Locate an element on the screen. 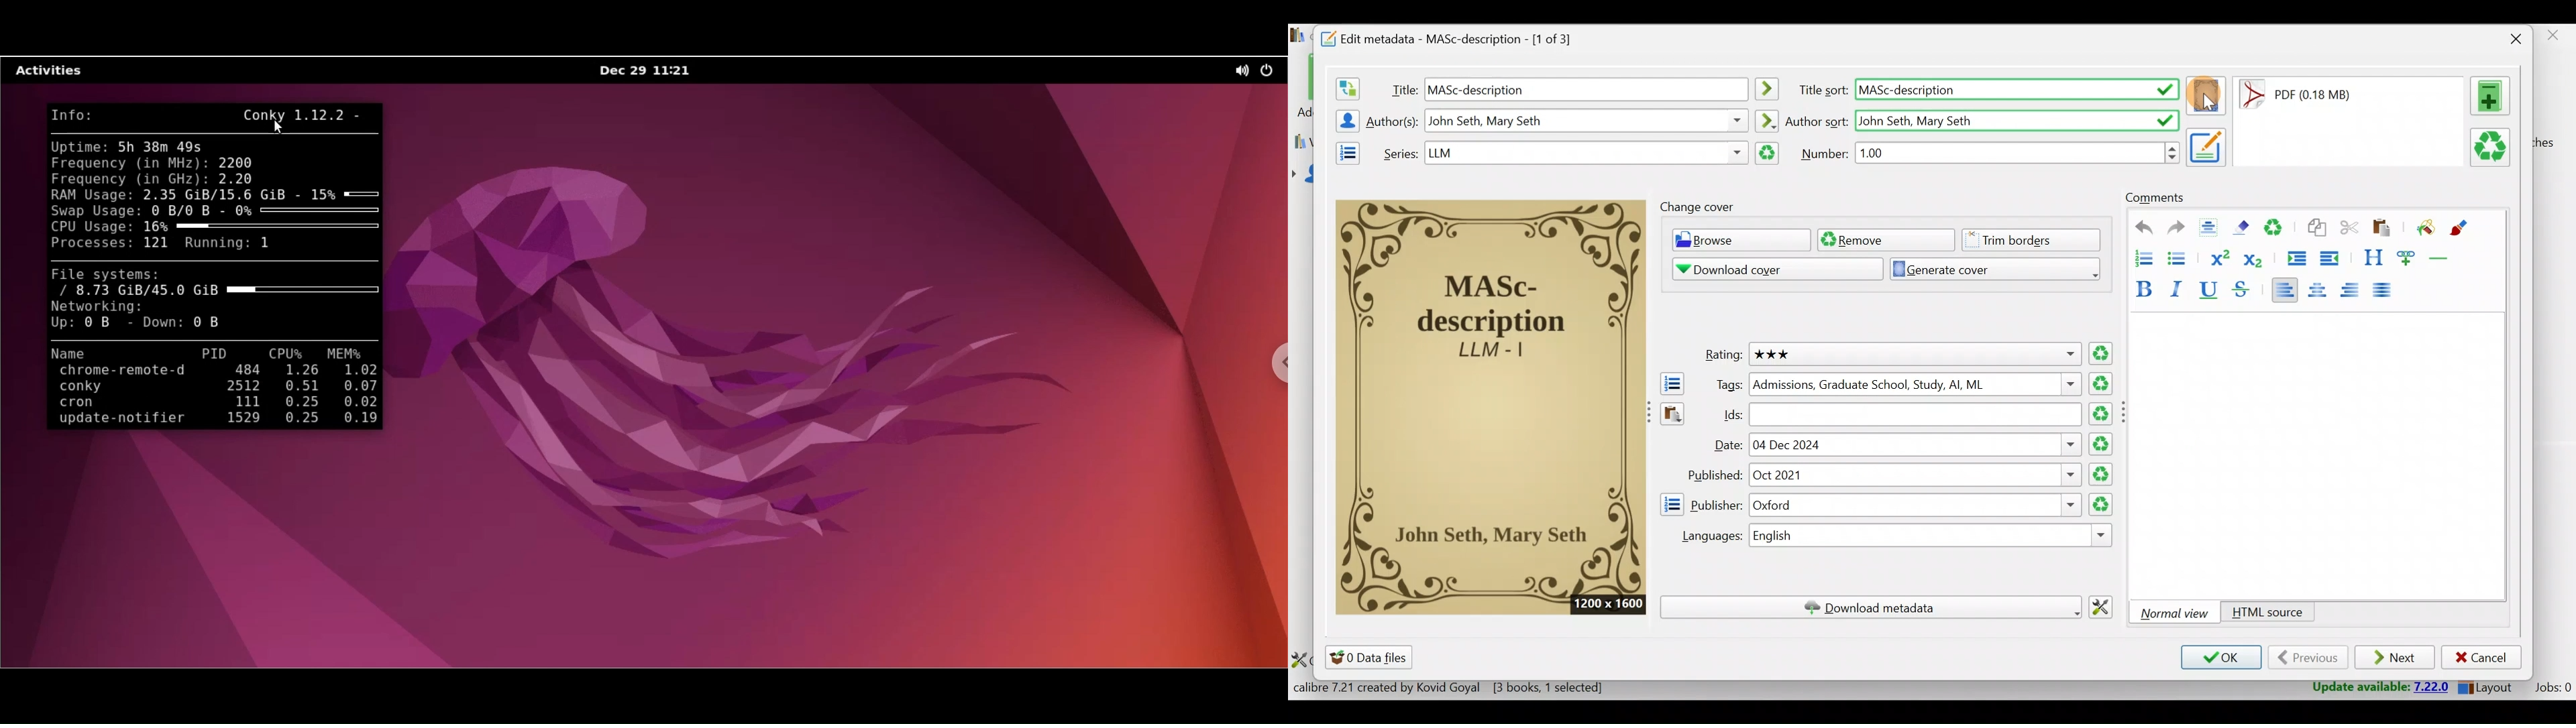 This screenshot has width=2576, height=728. Select all is located at coordinates (2212, 229).